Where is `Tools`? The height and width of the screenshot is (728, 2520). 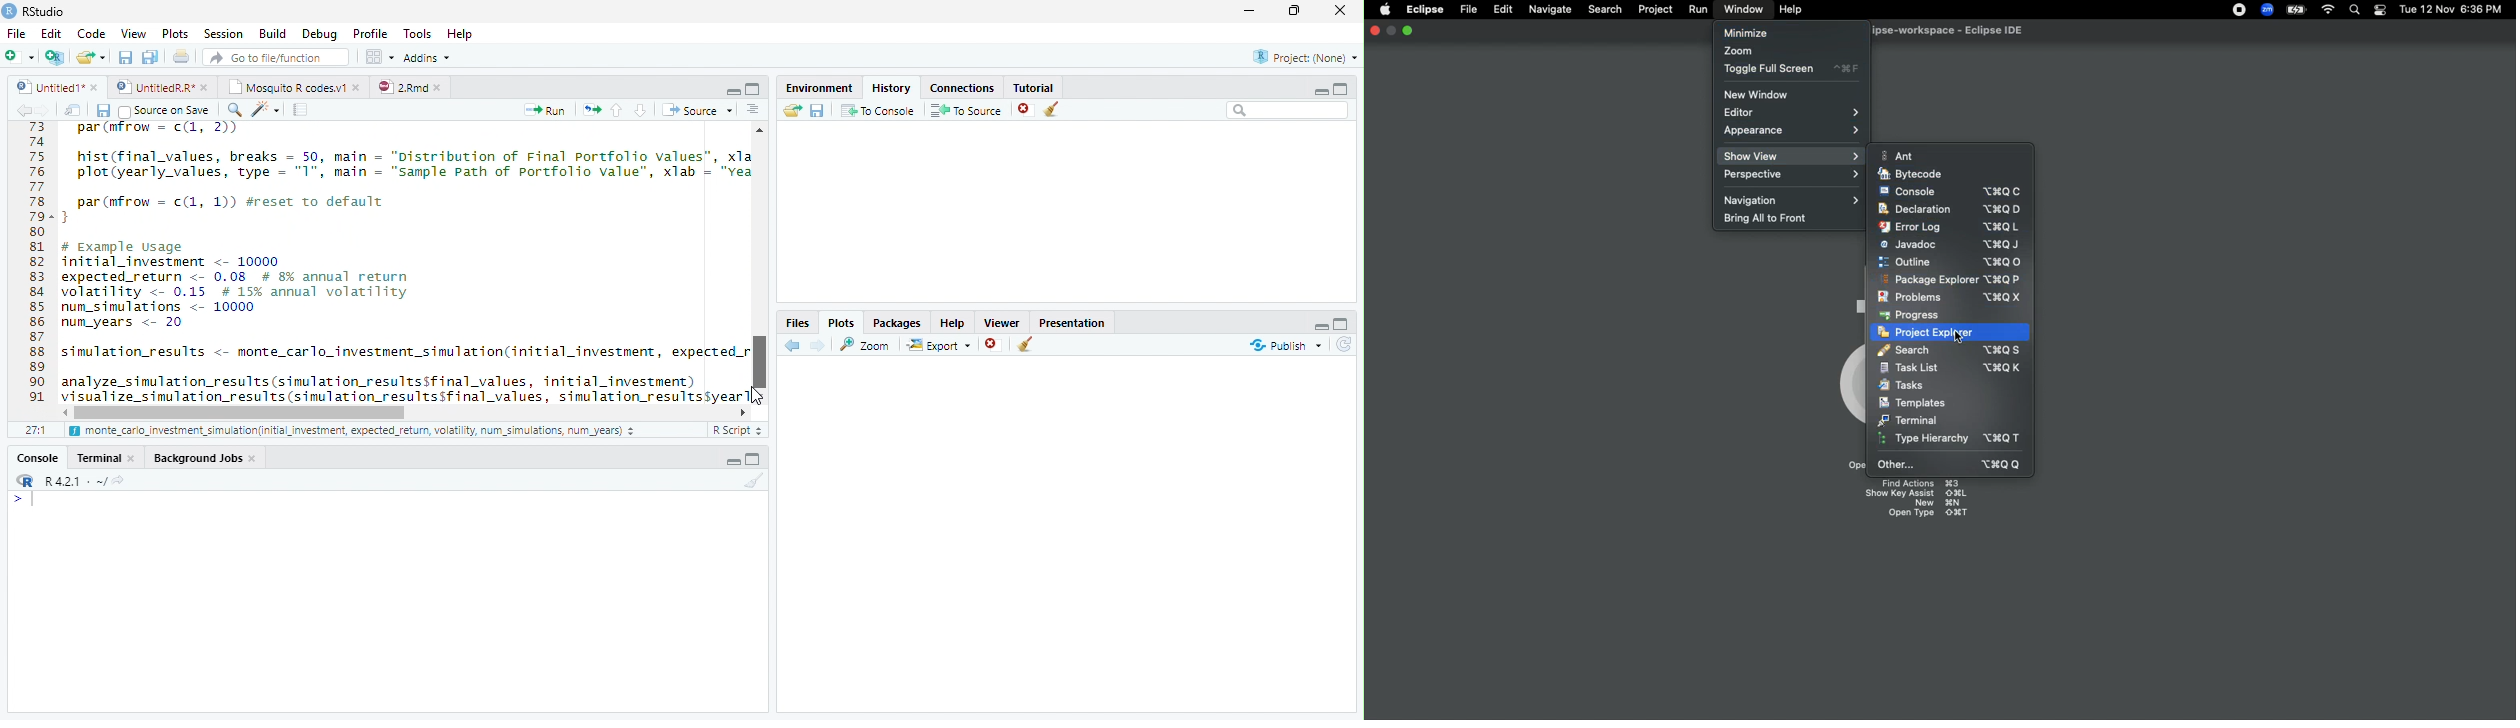 Tools is located at coordinates (416, 34).